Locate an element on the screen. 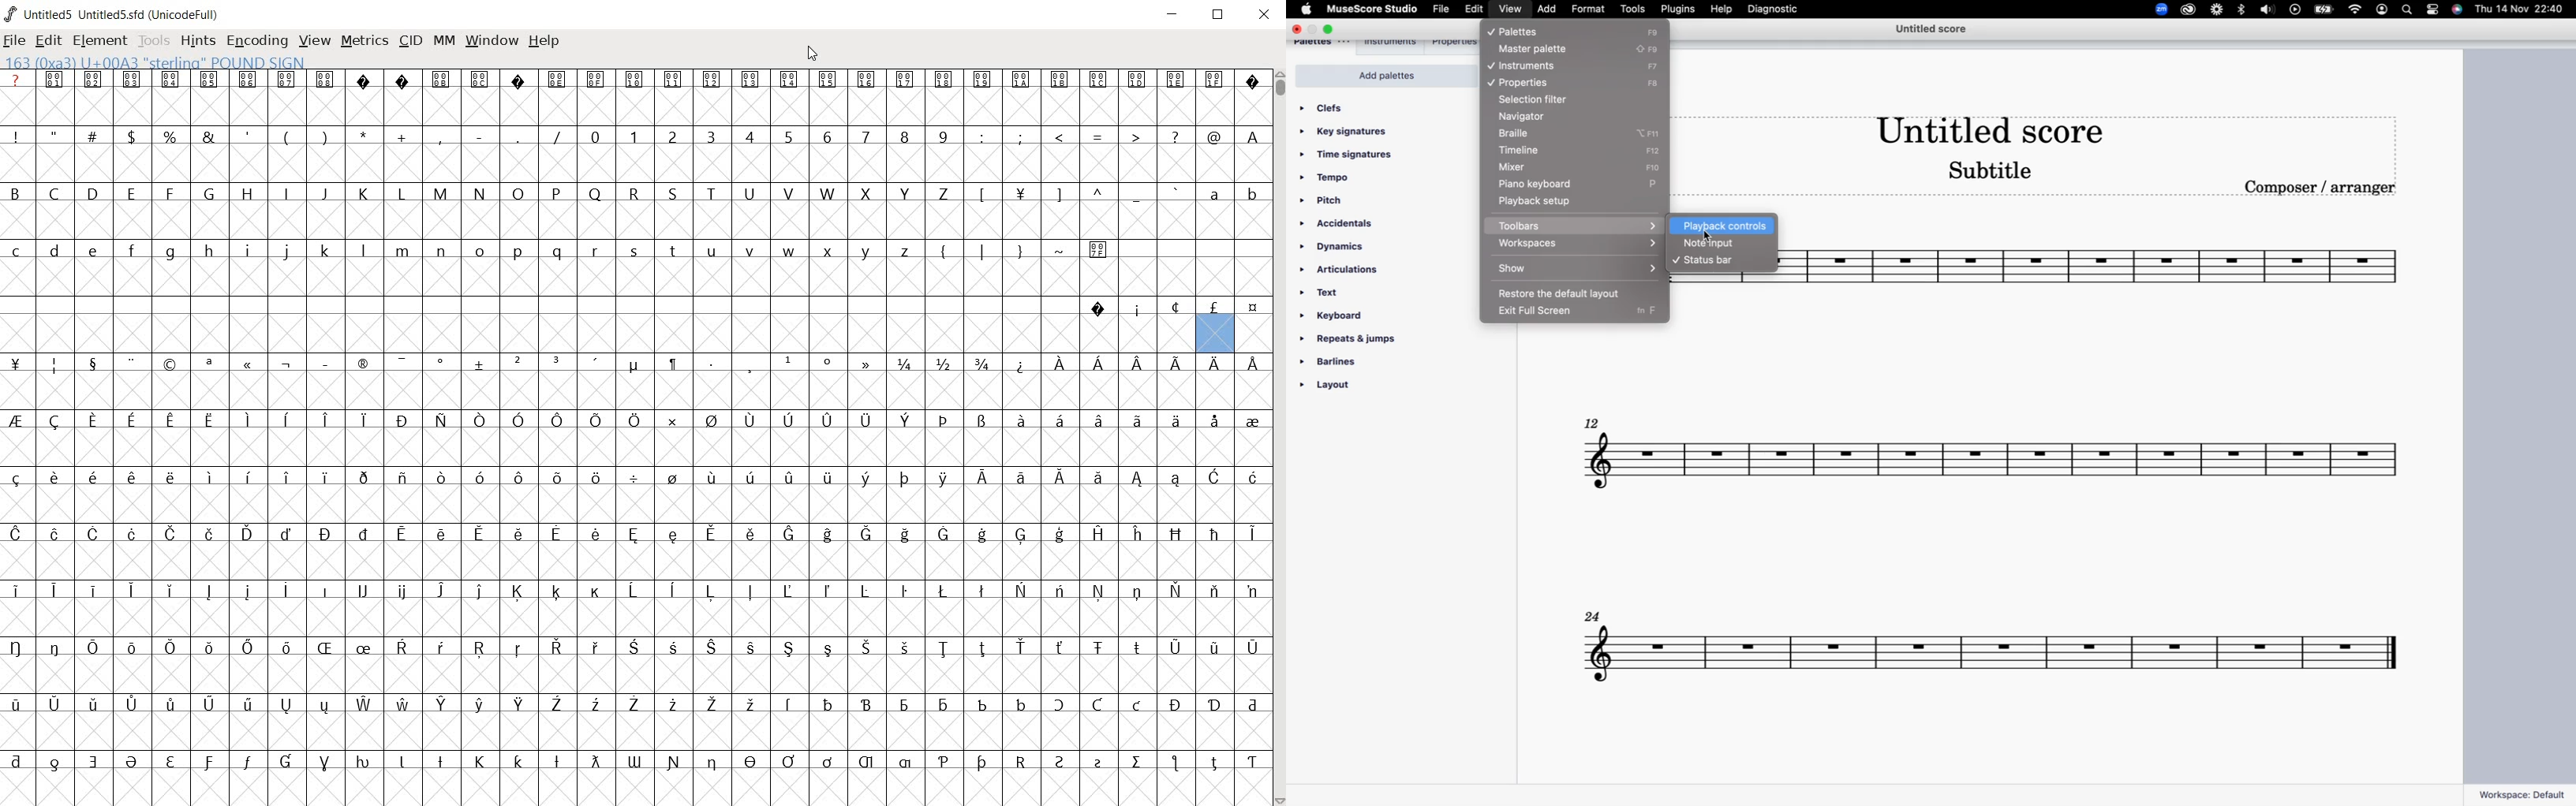 The image size is (2576, 812). Symbol is located at coordinates (1213, 647).